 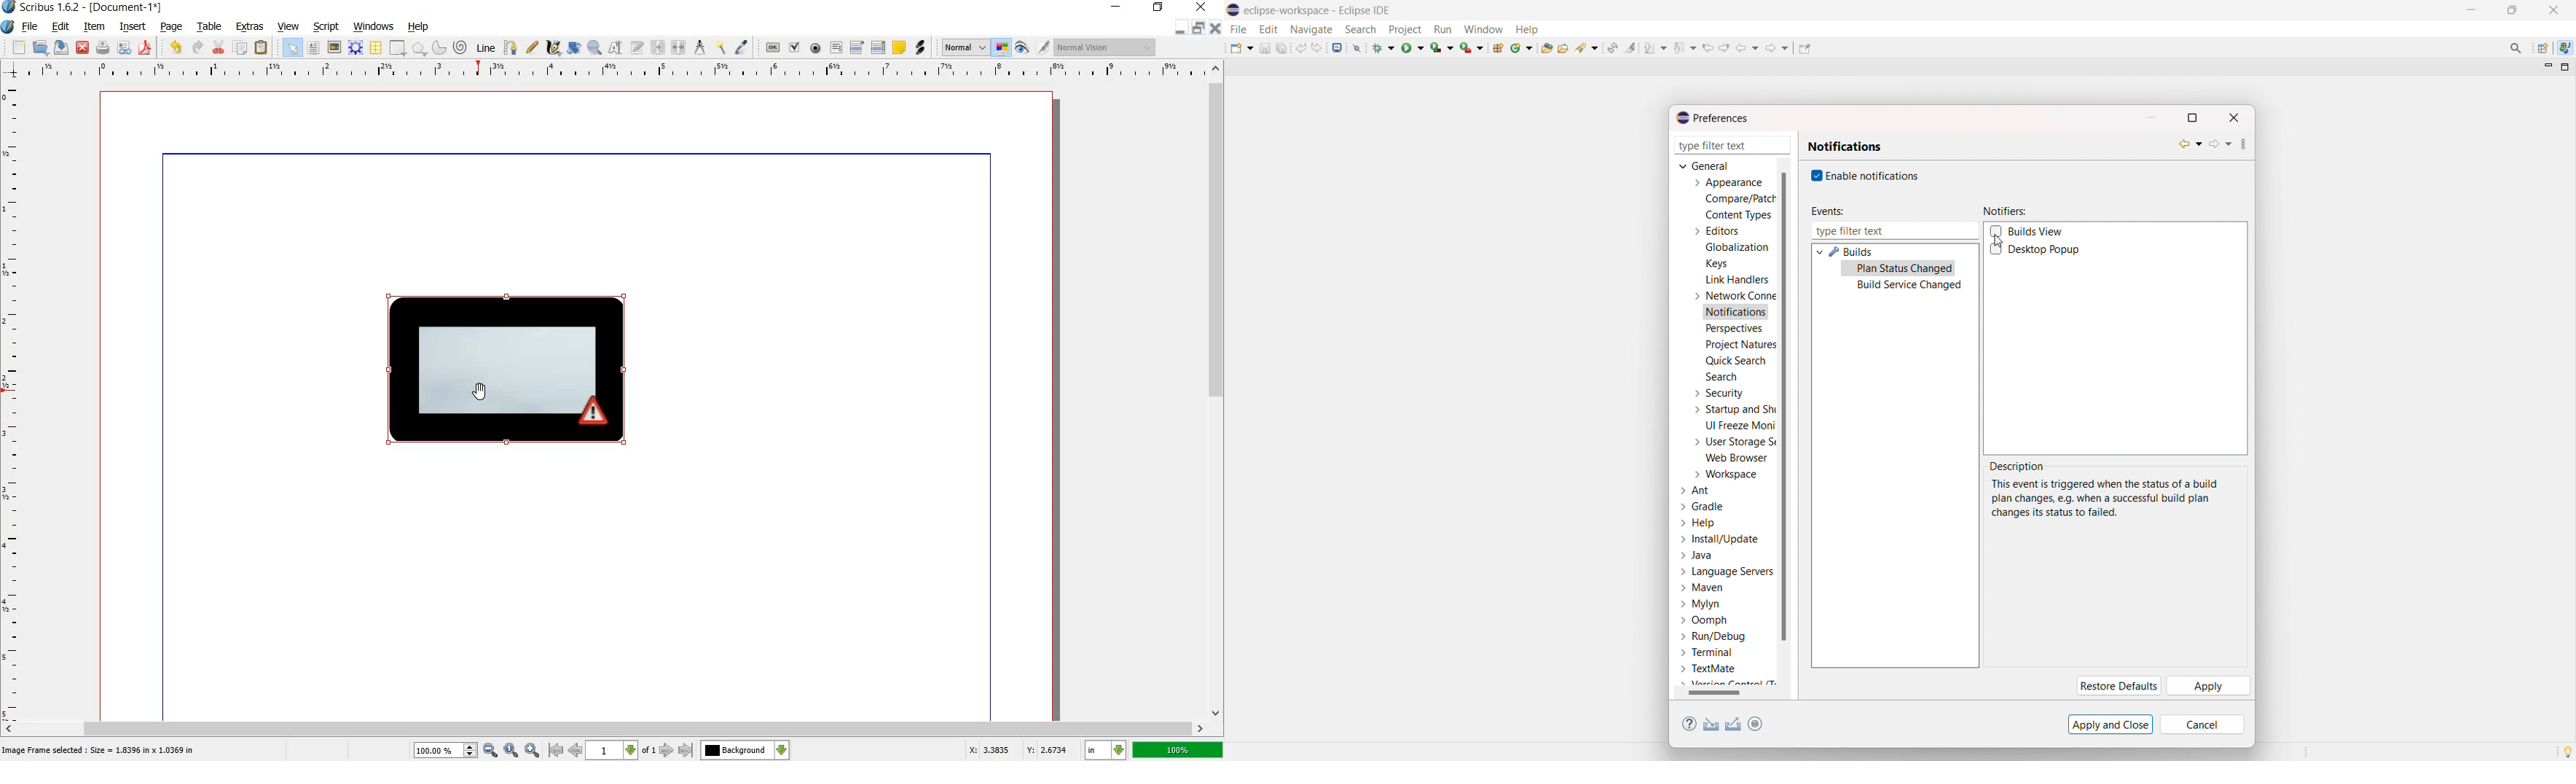 I want to click on zoom in, so click(x=456, y=749).